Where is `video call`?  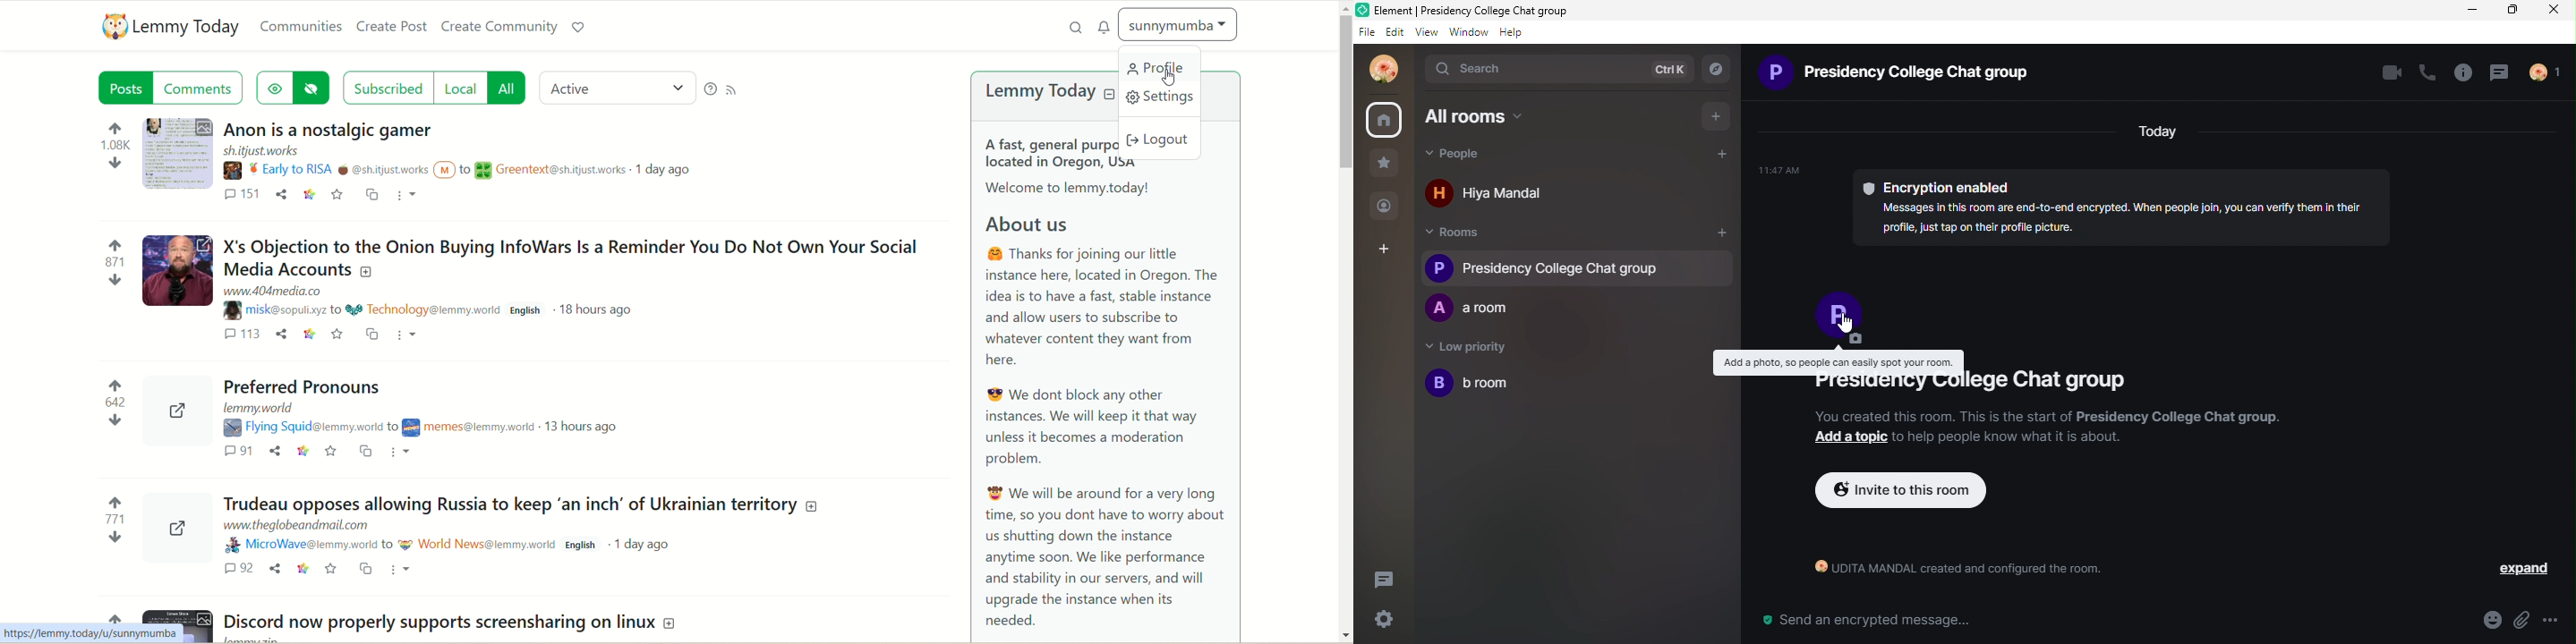 video call is located at coordinates (2388, 74).